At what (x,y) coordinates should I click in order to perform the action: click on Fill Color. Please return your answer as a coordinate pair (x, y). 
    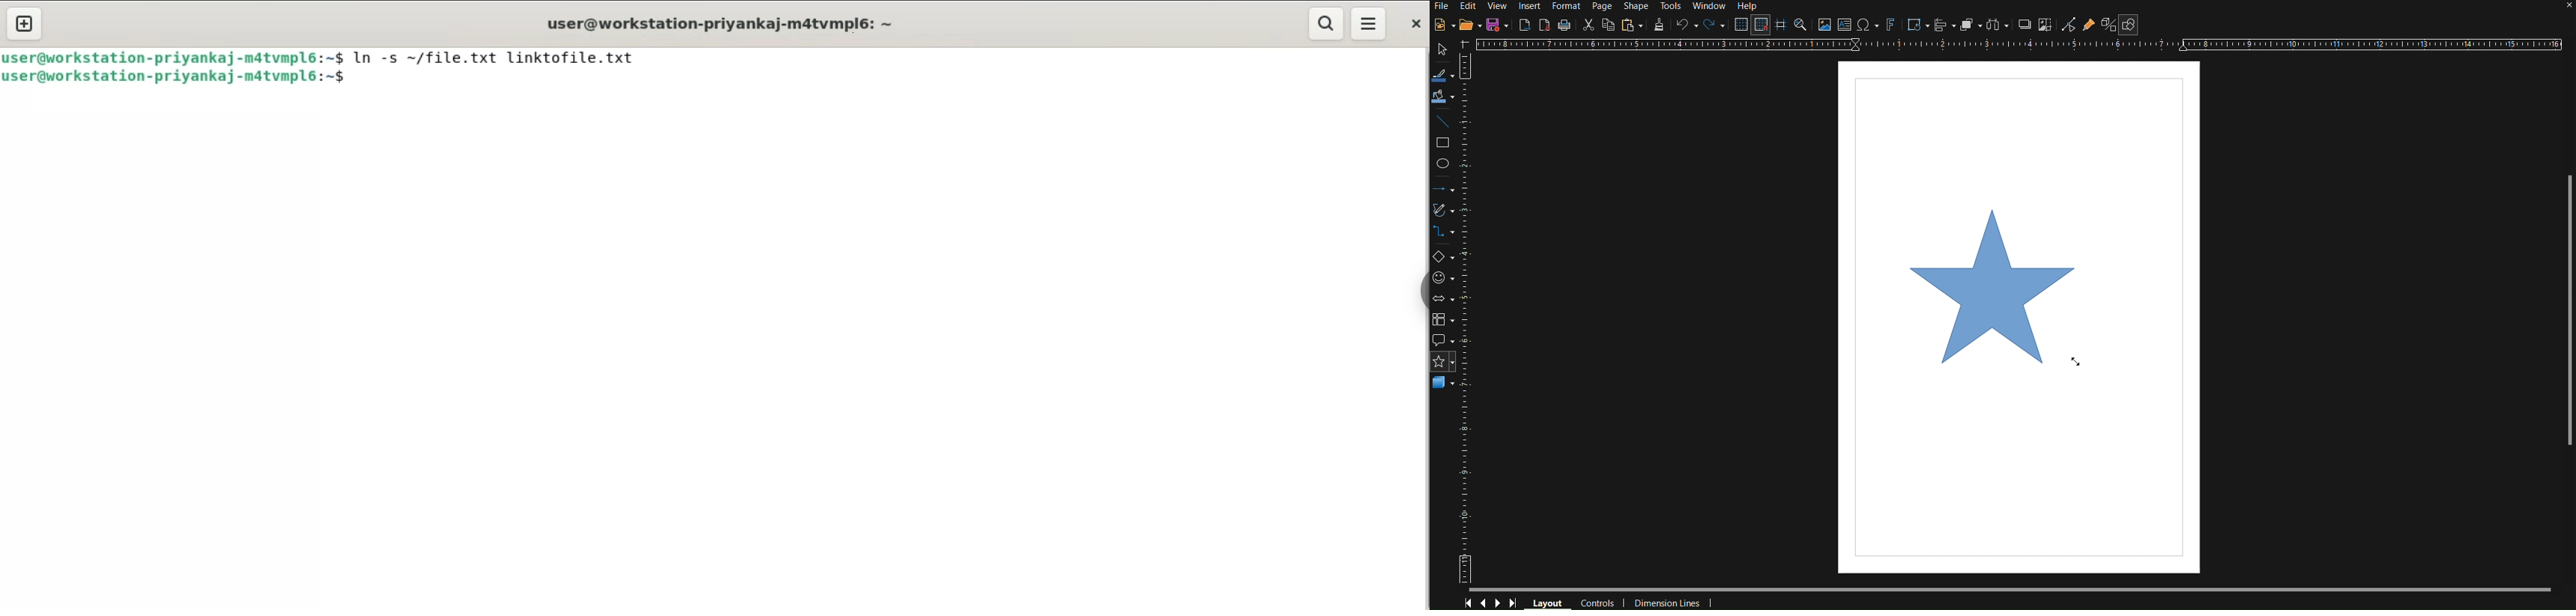
    Looking at the image, I should click on (1443, 96).